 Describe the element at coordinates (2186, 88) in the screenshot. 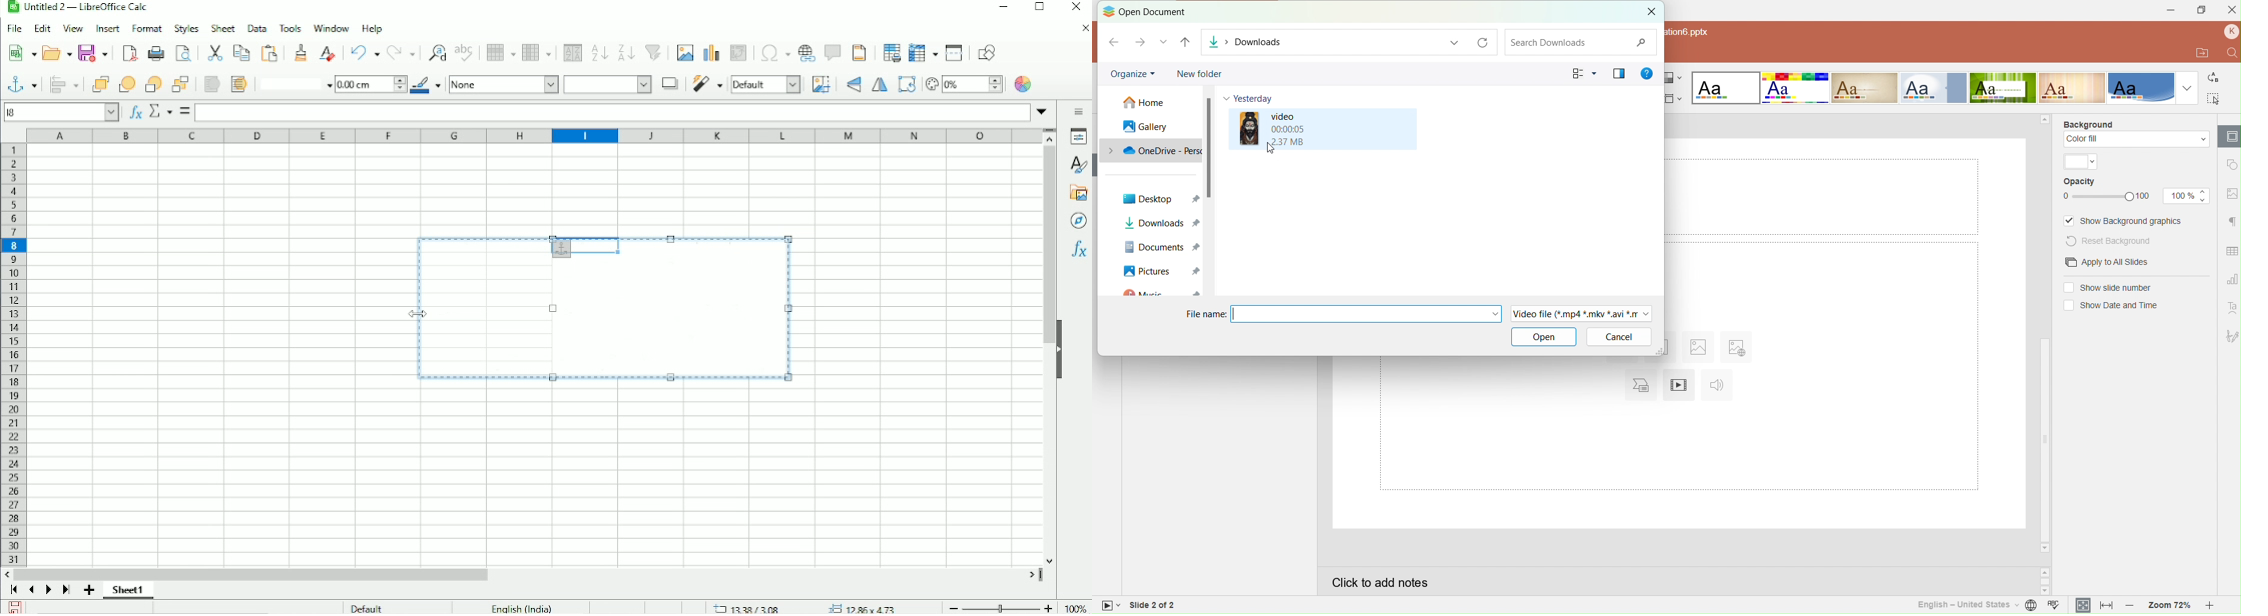

I see `Dropdown` at that location.